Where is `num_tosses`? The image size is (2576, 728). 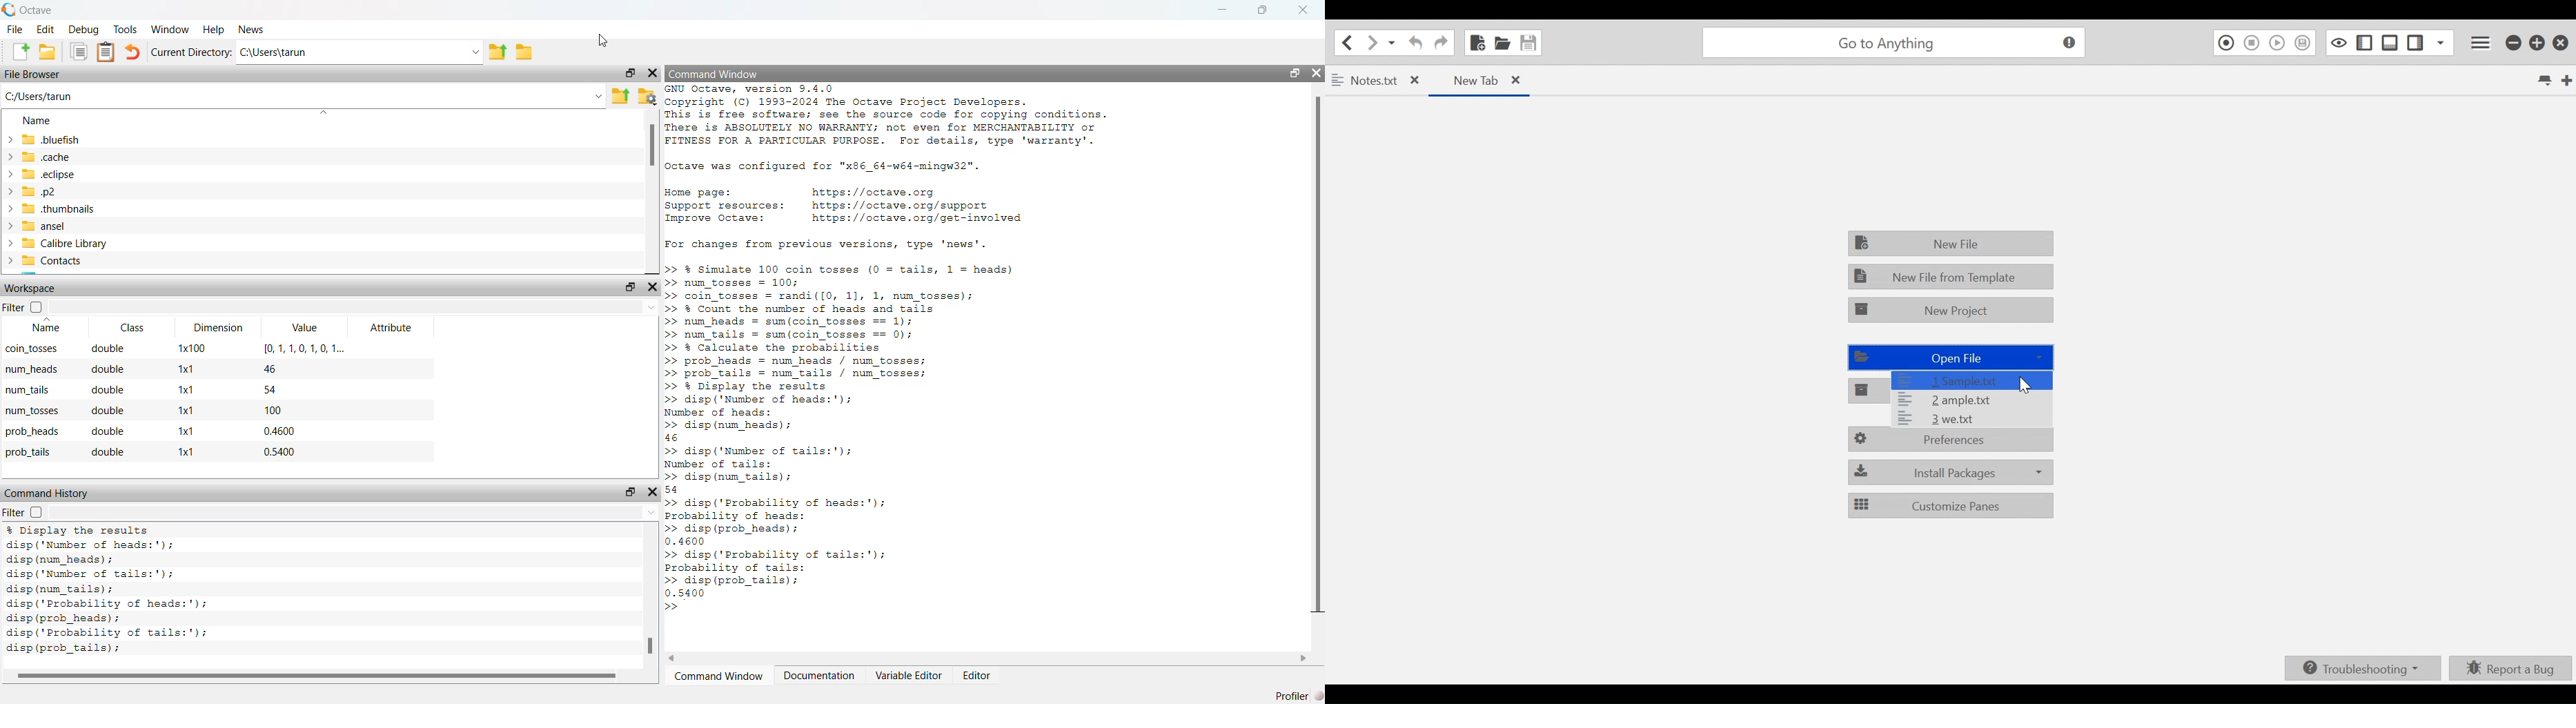 num_tosses is located at coordinates (32, 411).